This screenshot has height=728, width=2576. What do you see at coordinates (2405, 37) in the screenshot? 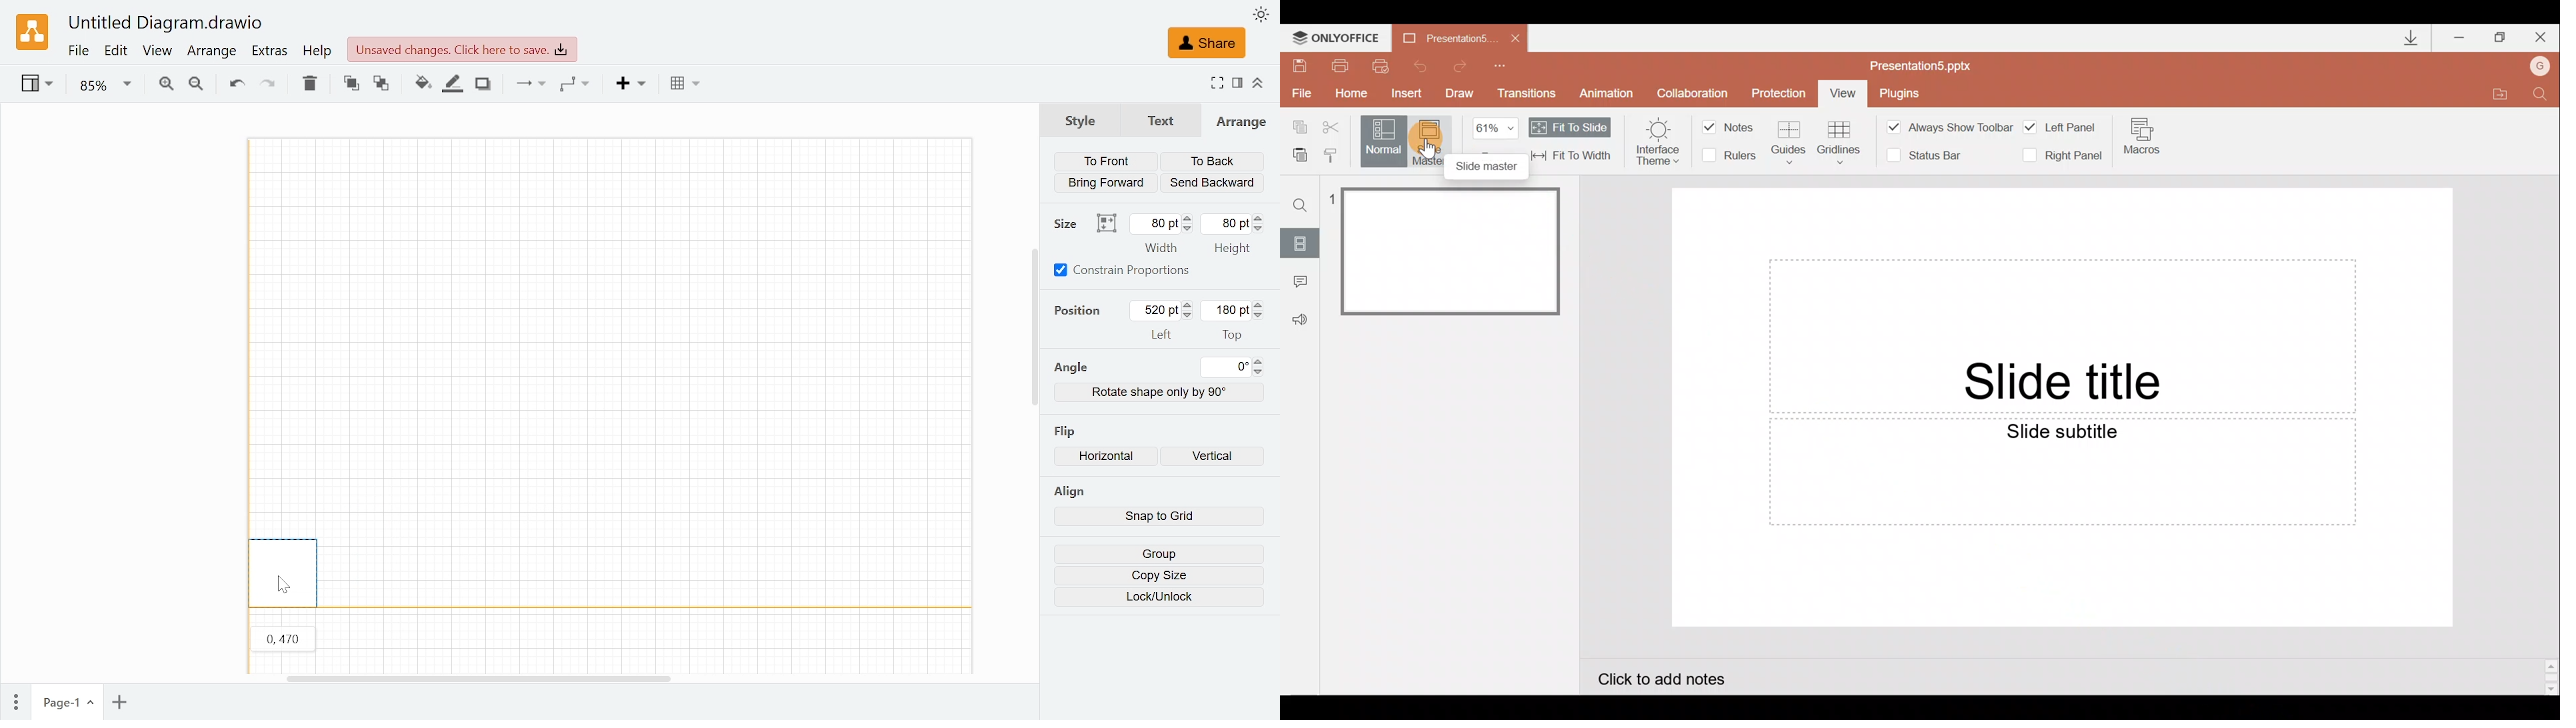
I see `Downloads` at bounding box center [2405, 37].